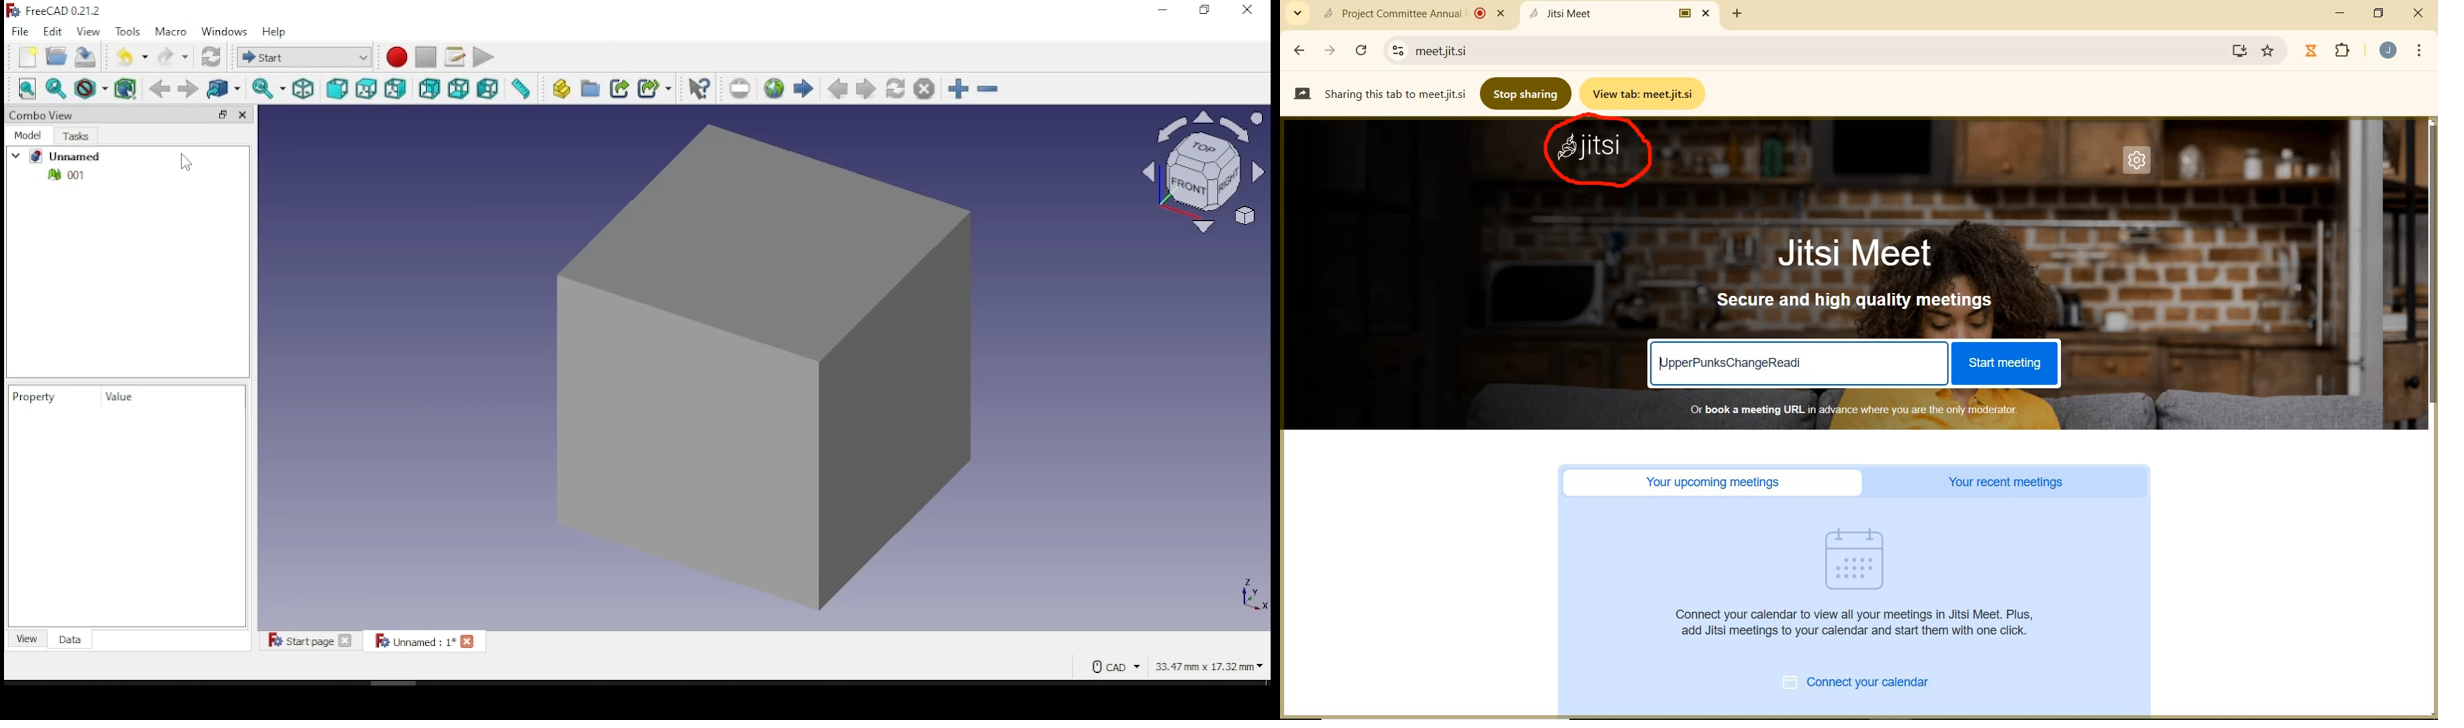 The height and width of the screenshot is (728, 2464). What do you see at coordinates (224, 88) in the screenshot?
I see `go to linked object` at bounding box center [224, 88].